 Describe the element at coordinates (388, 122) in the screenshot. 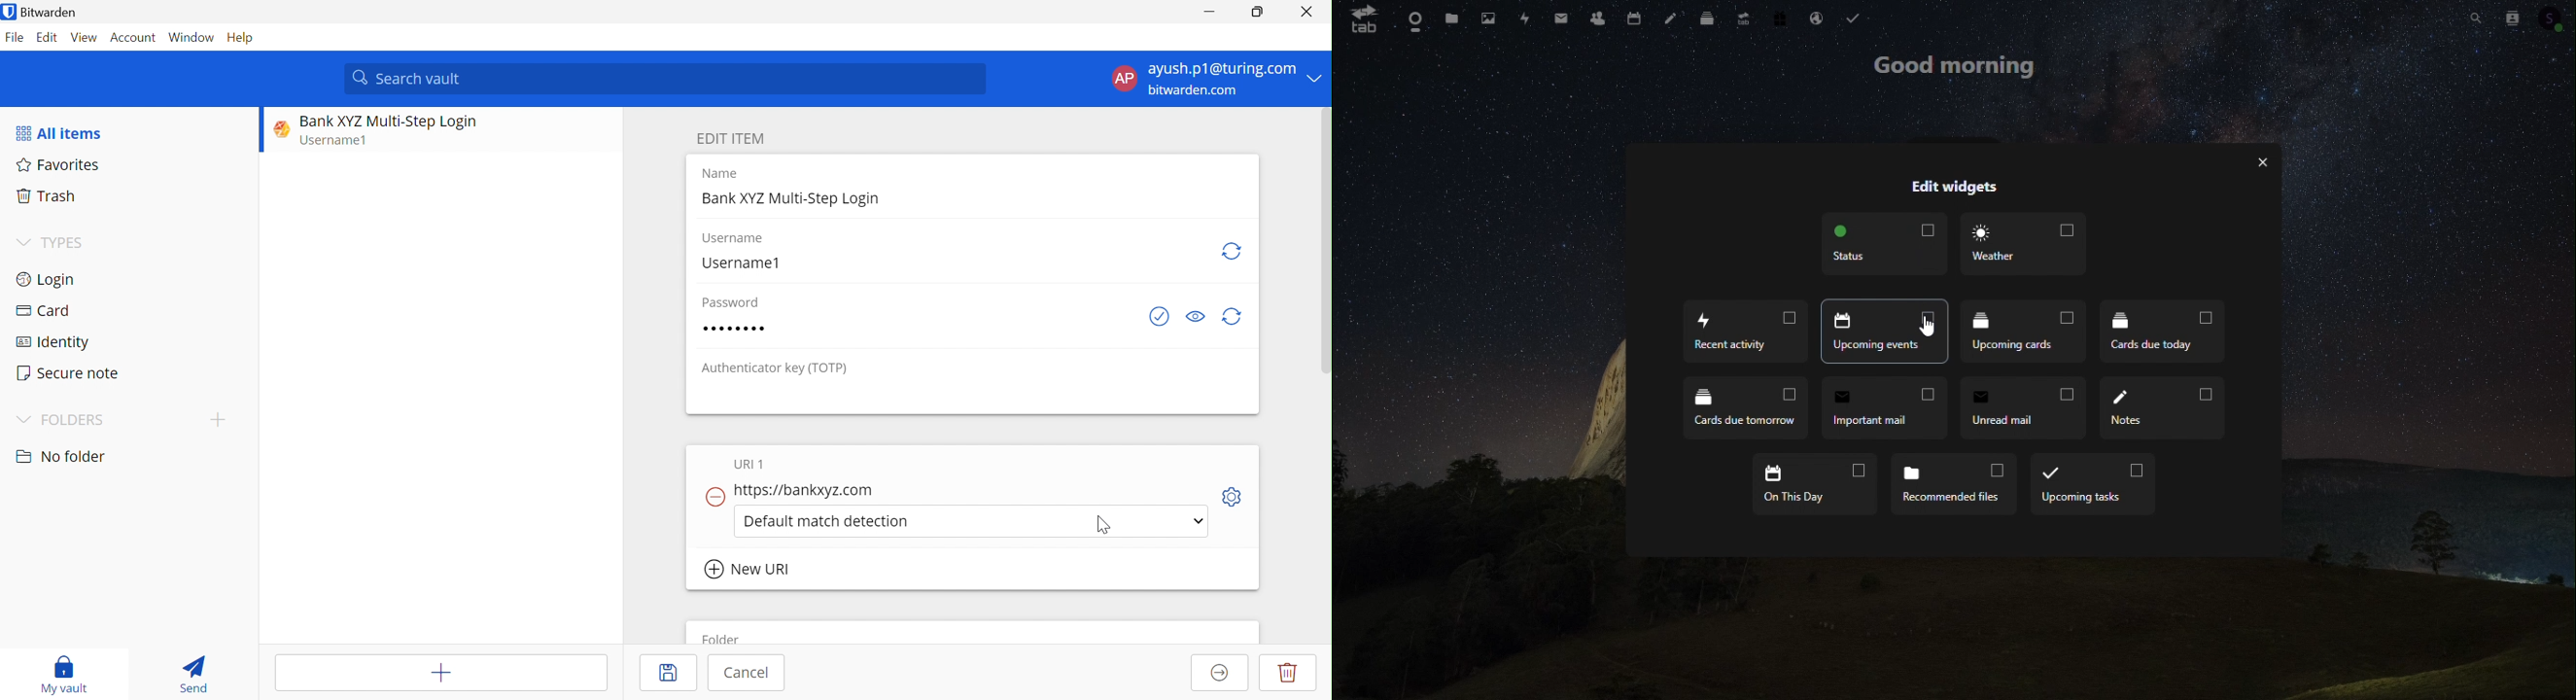

I see `Bank XYZ Multi-Step Login` at that location.